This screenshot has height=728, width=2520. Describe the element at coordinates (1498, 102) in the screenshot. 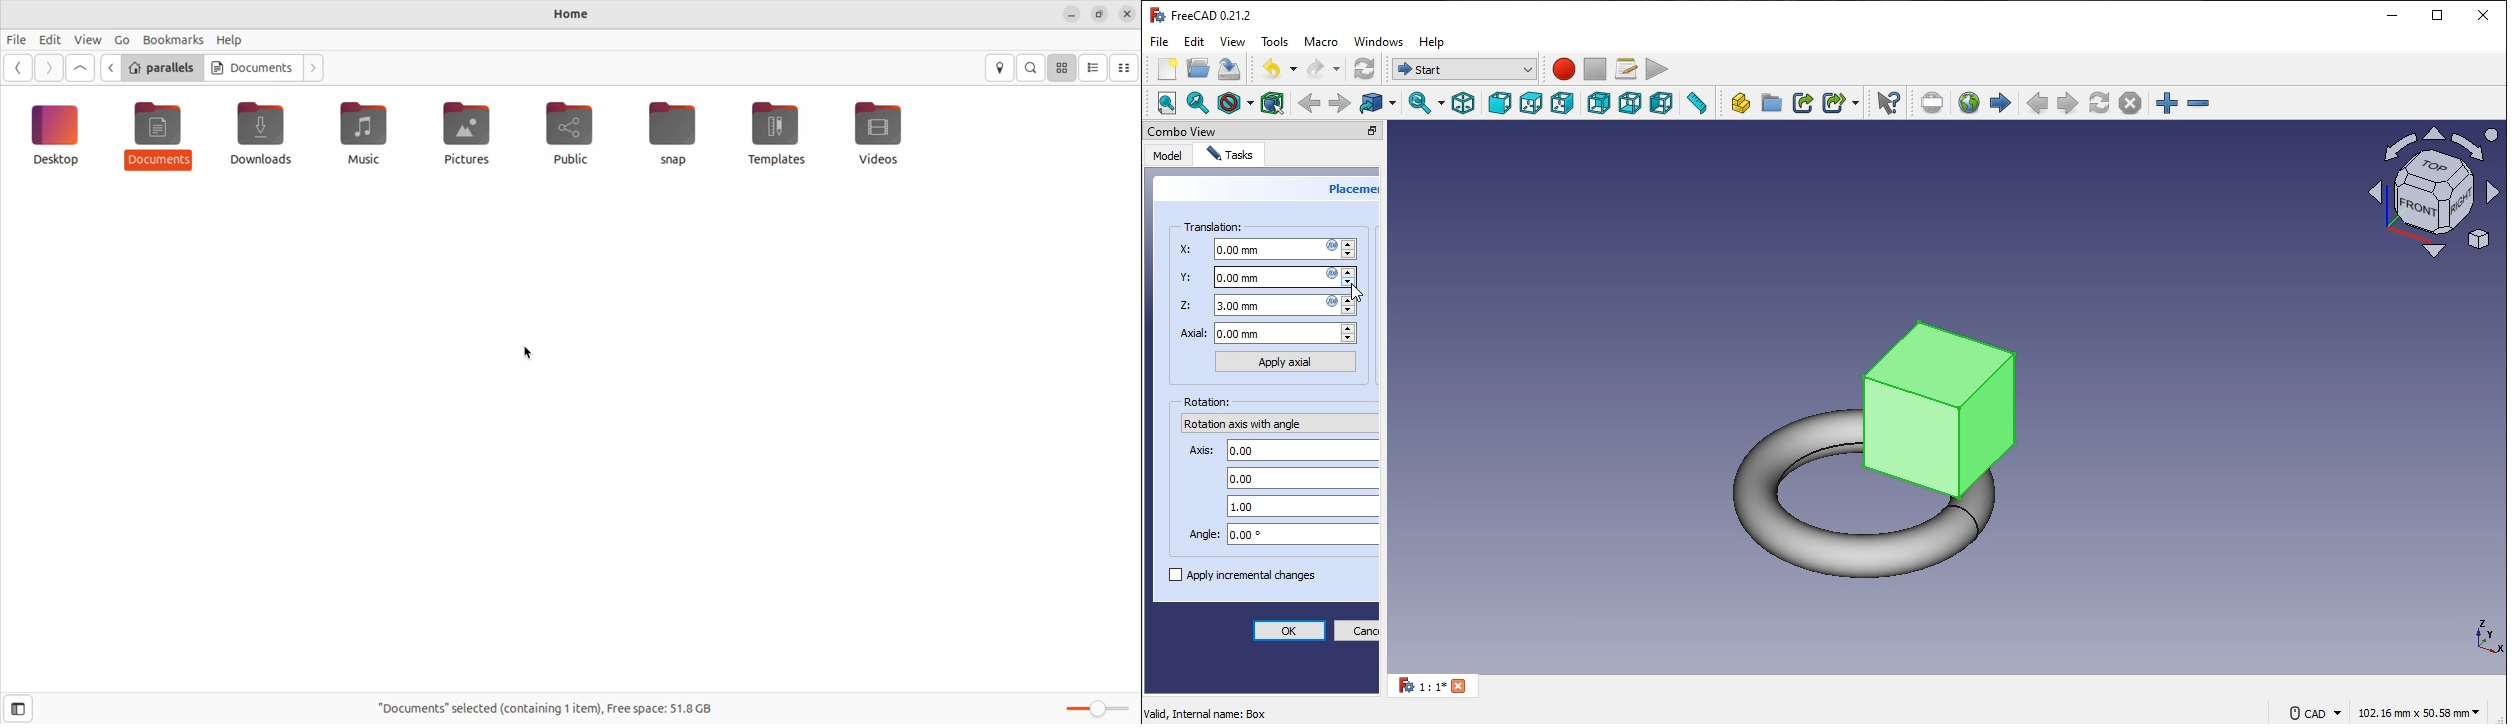

I see `front` at that location.